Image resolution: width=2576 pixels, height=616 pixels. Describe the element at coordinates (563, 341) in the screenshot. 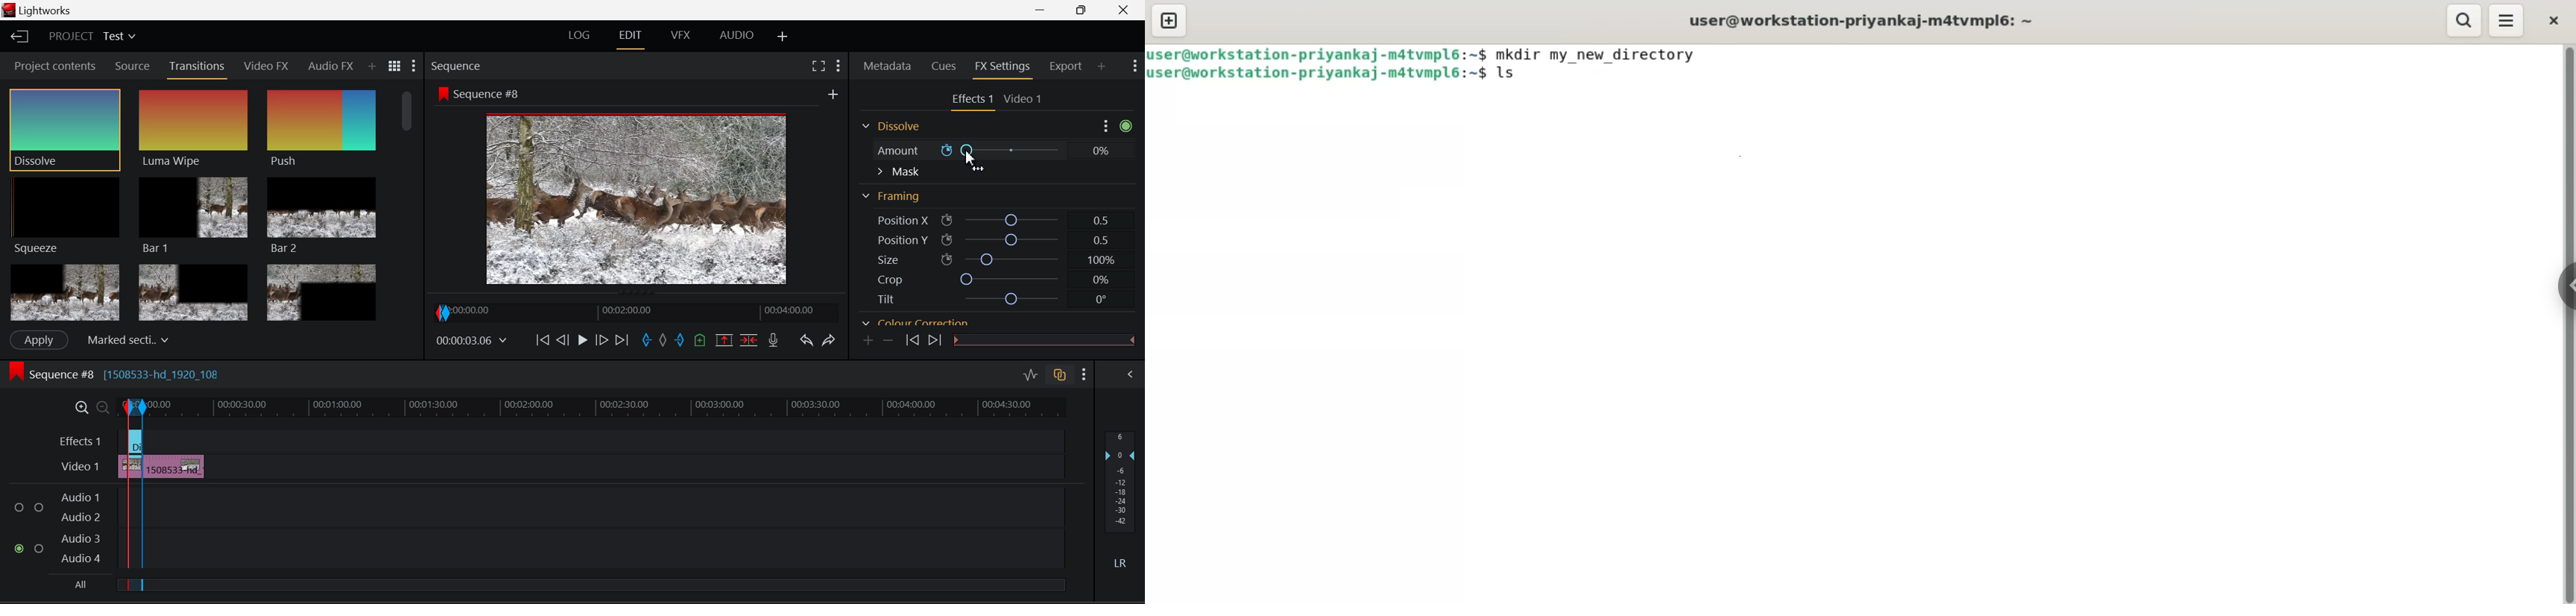

I see `Go Back` at that location.